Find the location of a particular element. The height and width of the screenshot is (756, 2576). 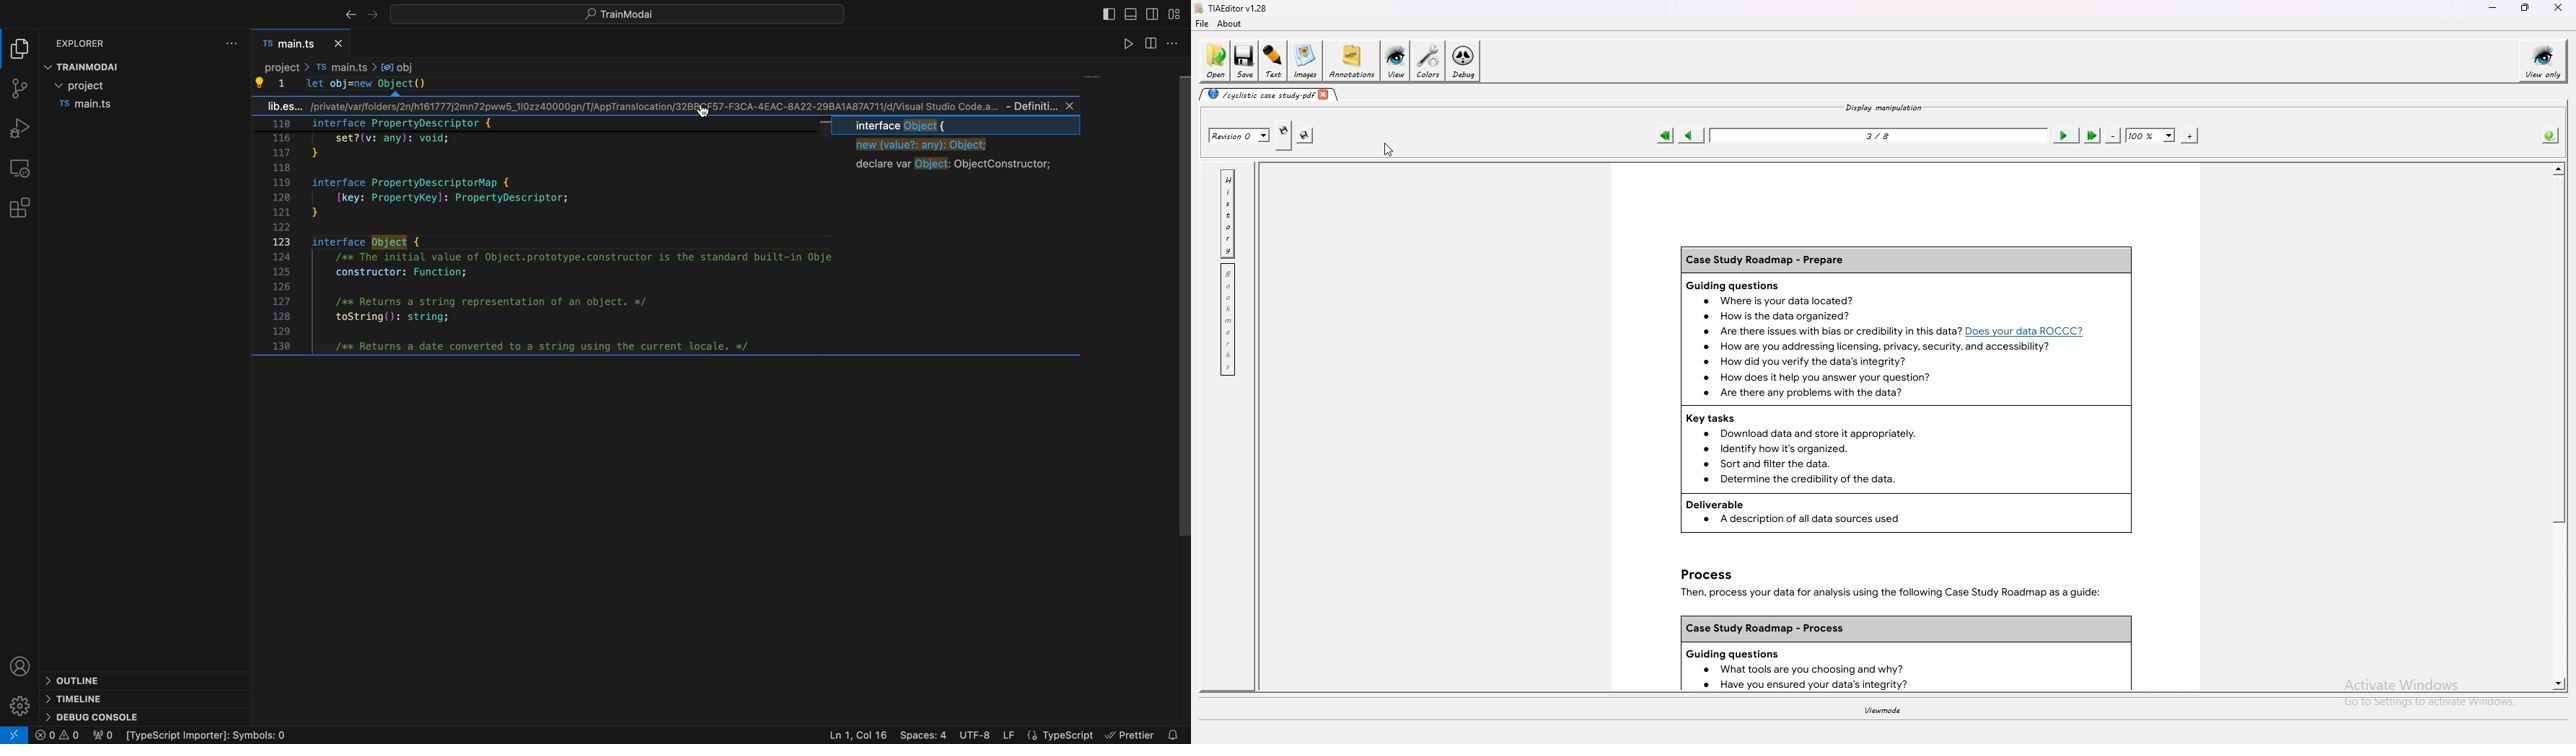

scroll bar is located at coordinates (1182, 318).